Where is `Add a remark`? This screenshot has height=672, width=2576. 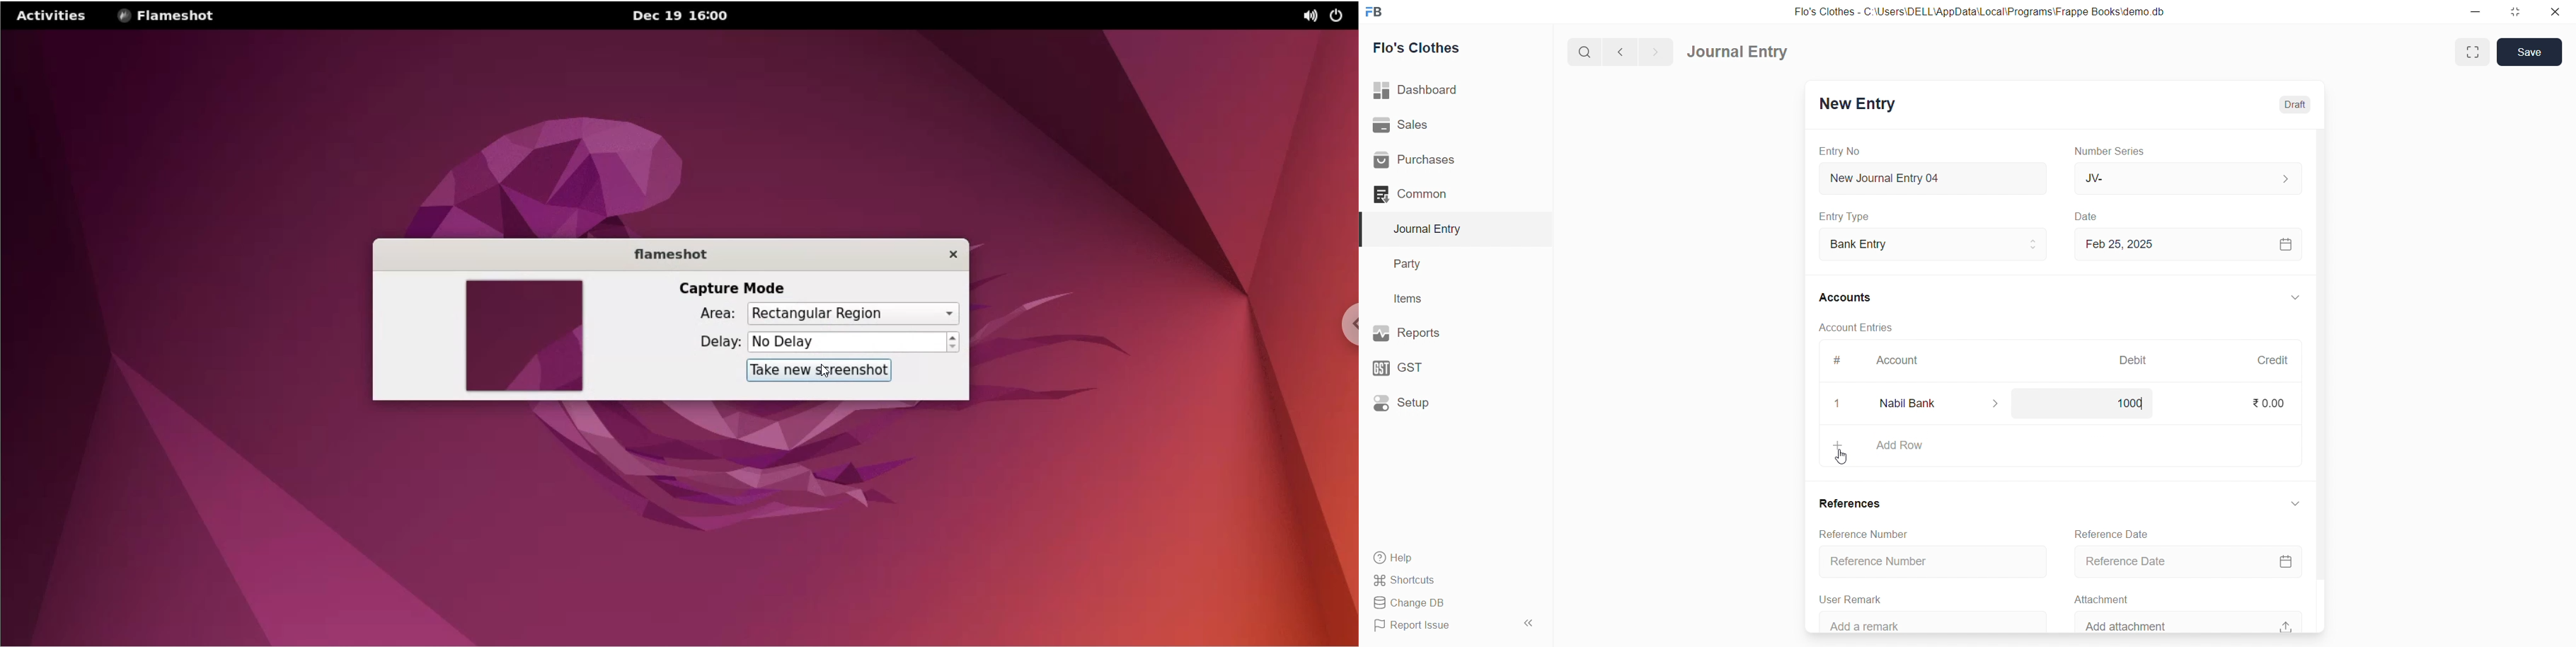
Add a remark is located at coordinates (1921, 622).